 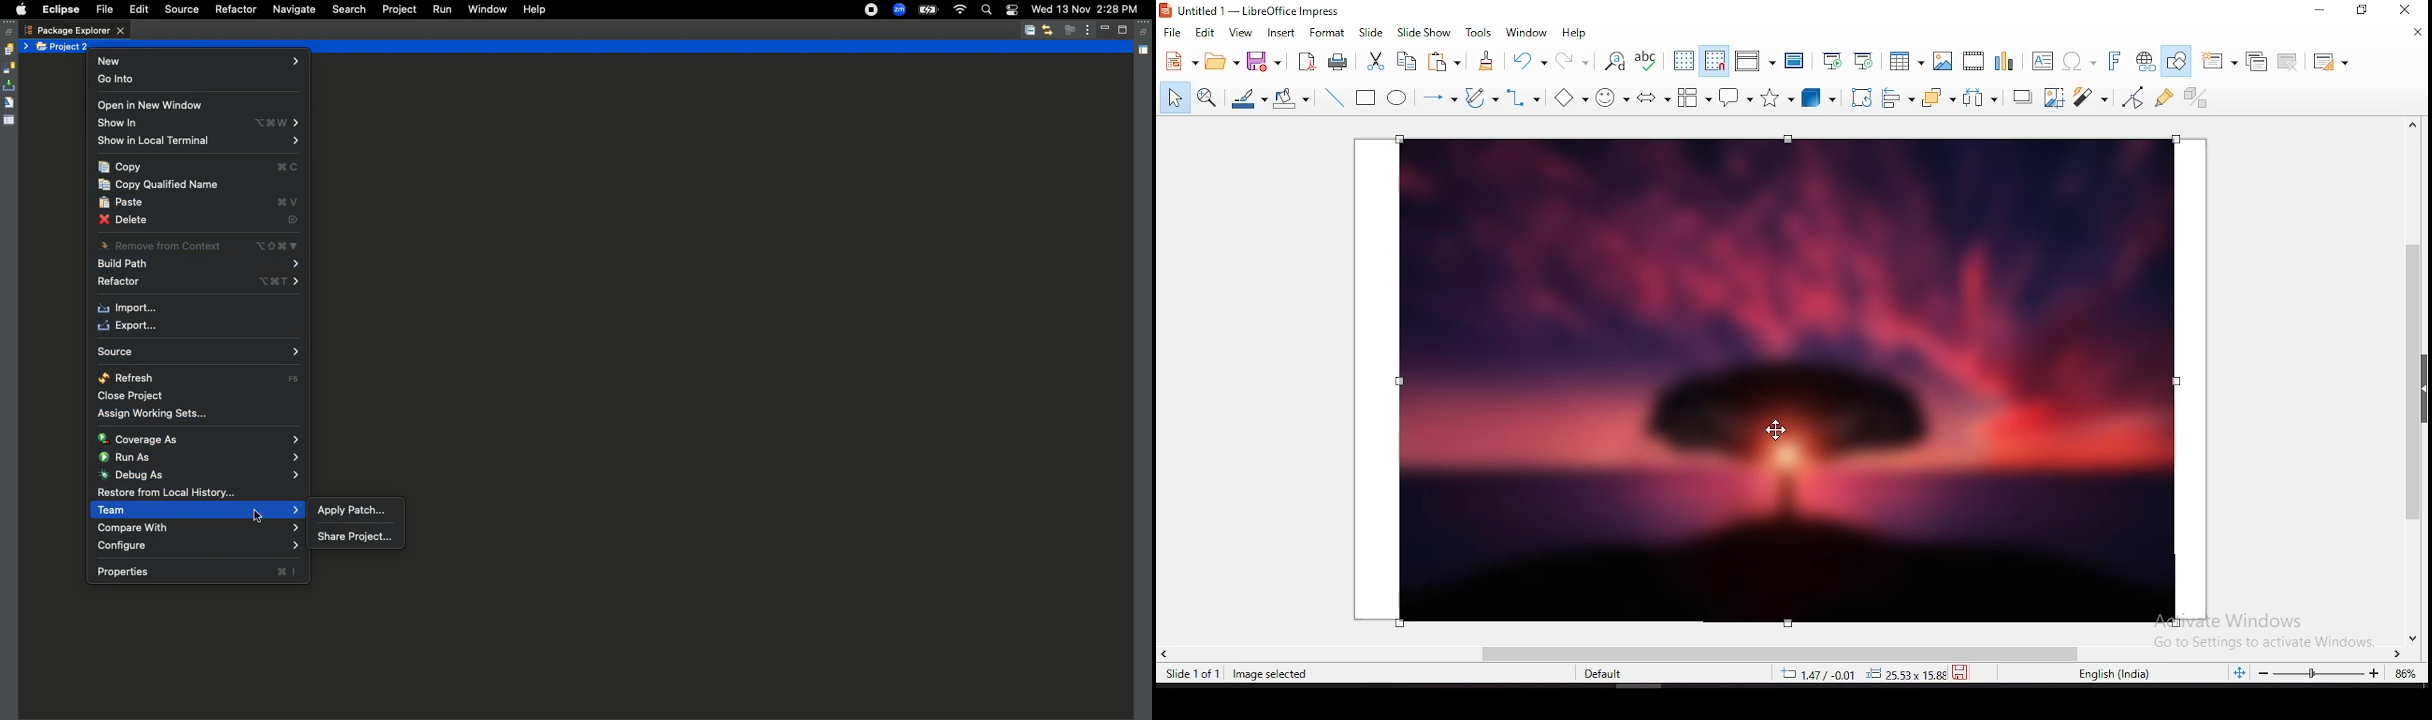 What do you see at coordinates (1425, 32) in the screenshot?
I see `slide show` at bounding box center [1425, 32].